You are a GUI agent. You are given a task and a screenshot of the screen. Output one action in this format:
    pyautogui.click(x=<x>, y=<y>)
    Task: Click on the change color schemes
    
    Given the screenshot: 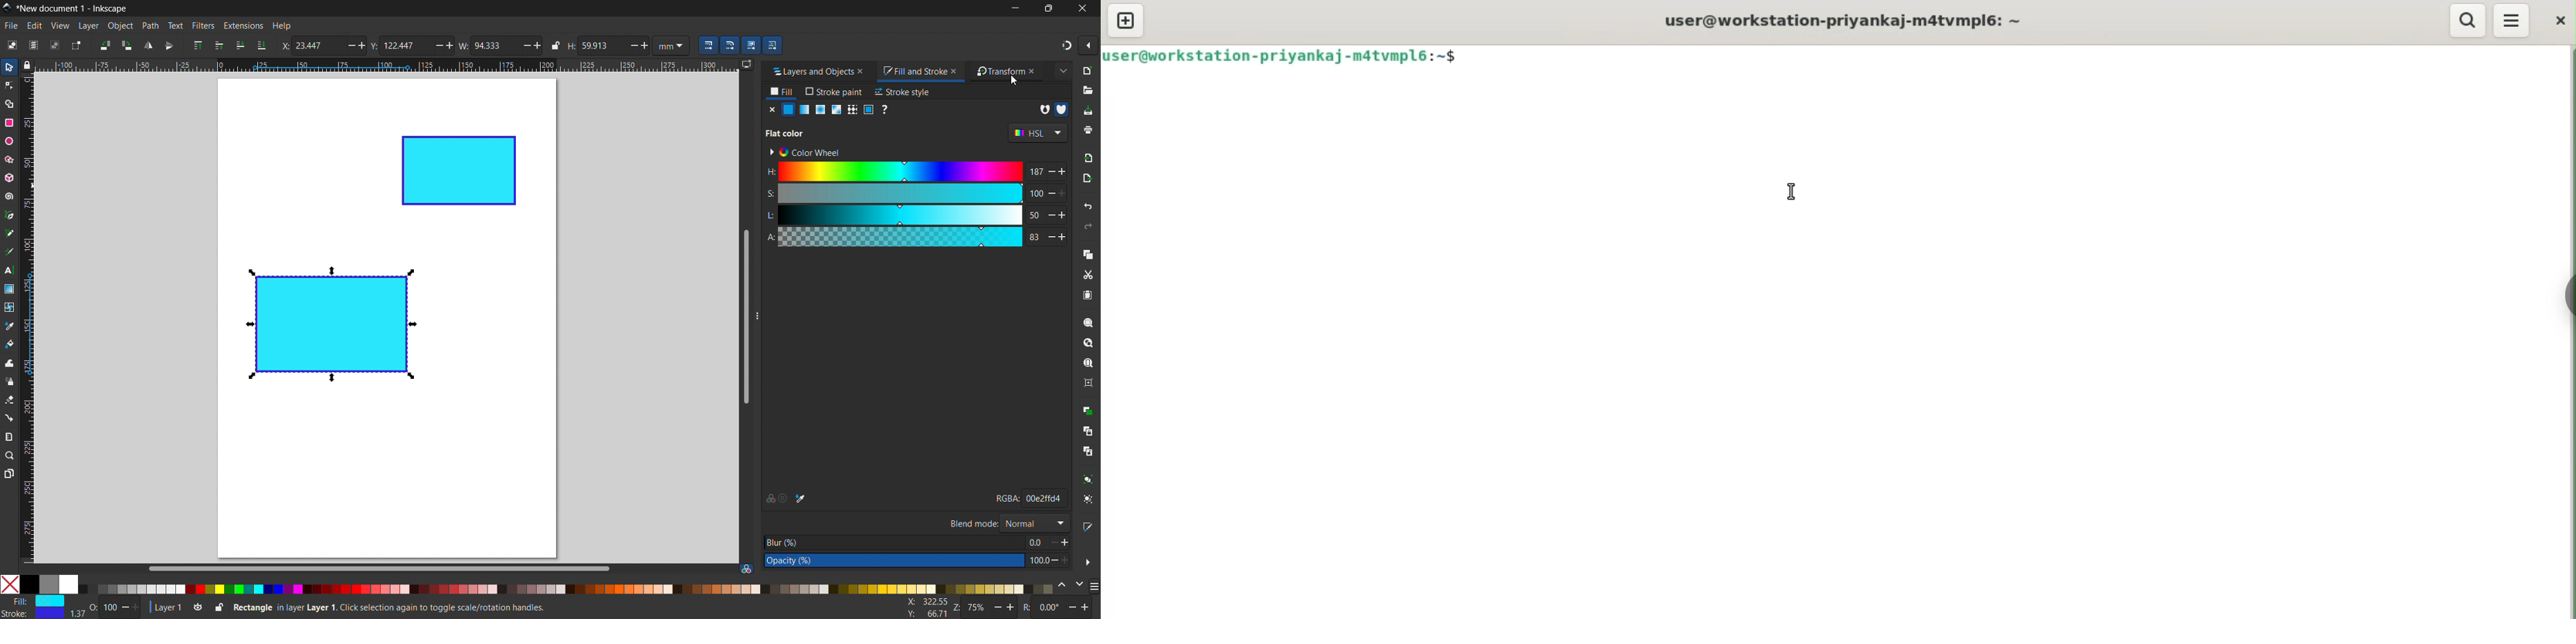 What is the action you would take?
    pyautogui.click(x=1070, y=585)
    